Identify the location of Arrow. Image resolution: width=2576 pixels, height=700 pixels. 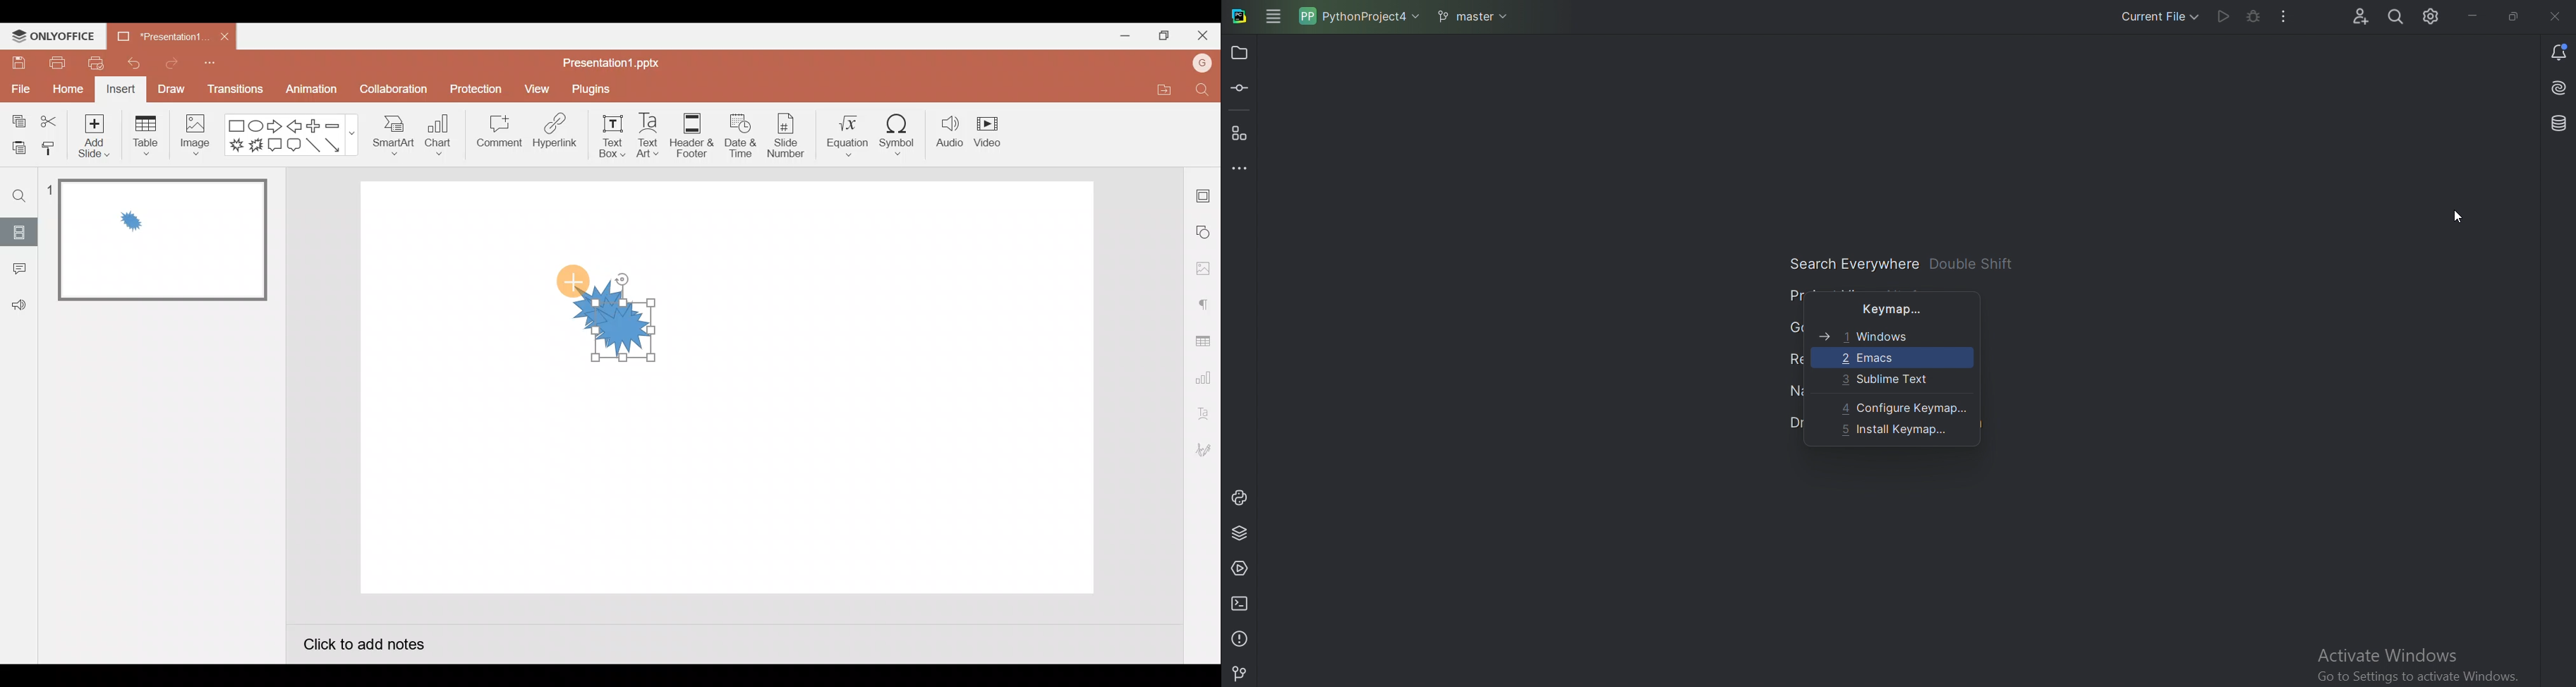
(337, 146).